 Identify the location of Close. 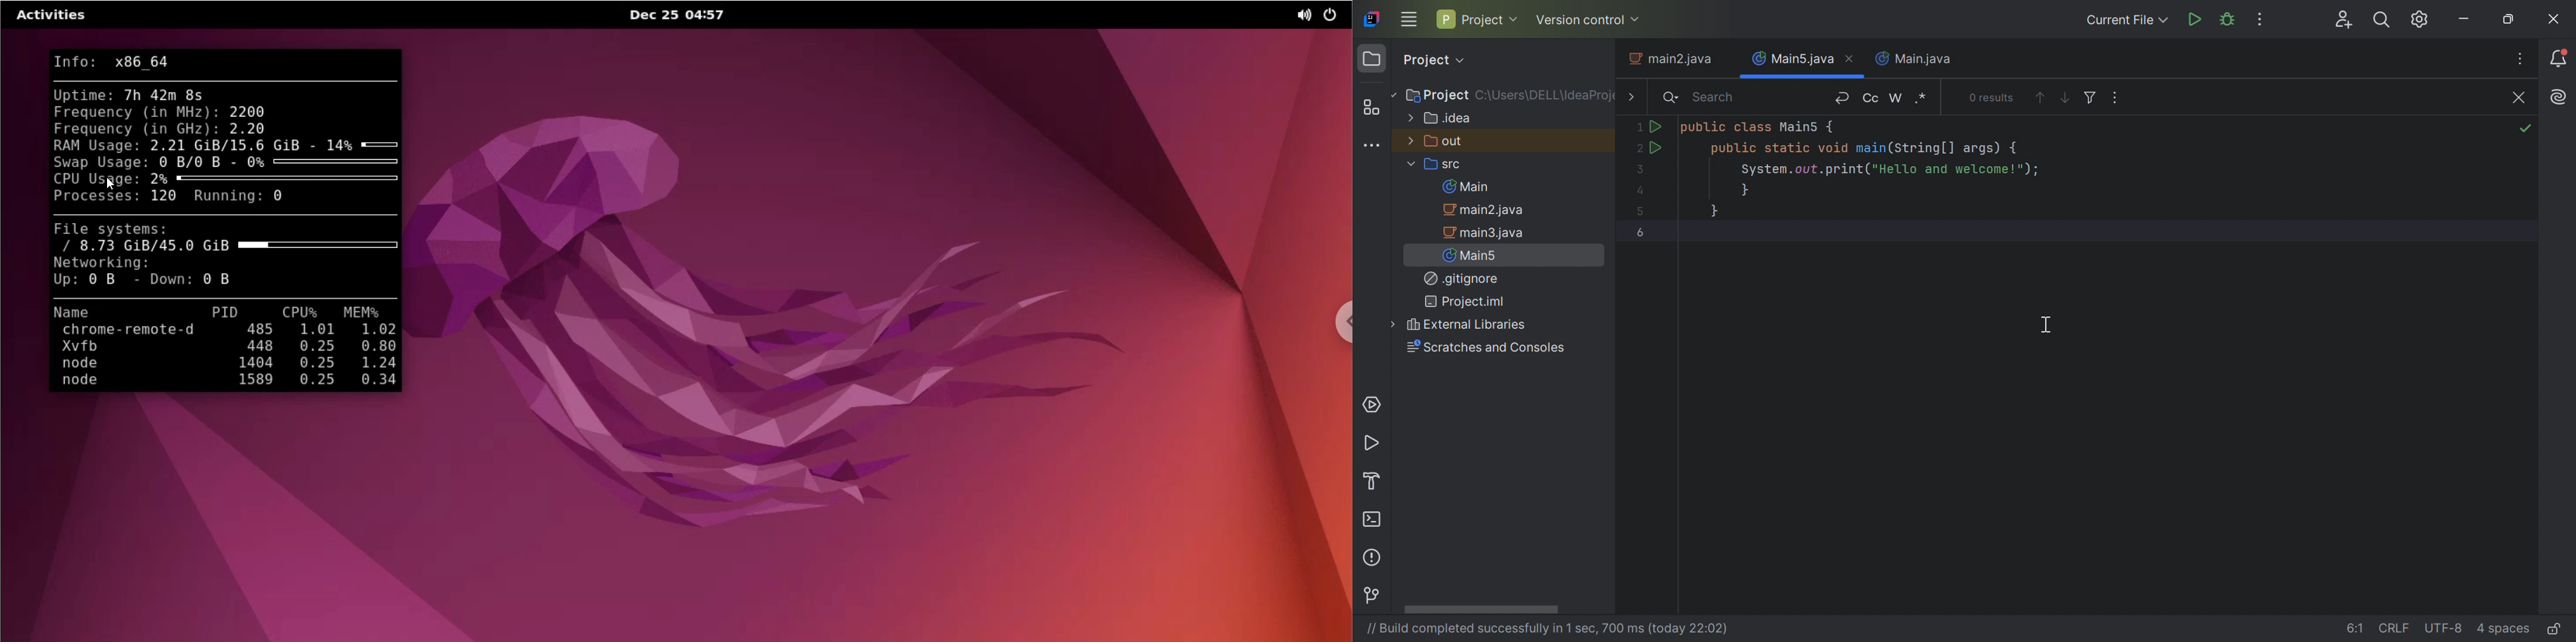
(1851, 58).